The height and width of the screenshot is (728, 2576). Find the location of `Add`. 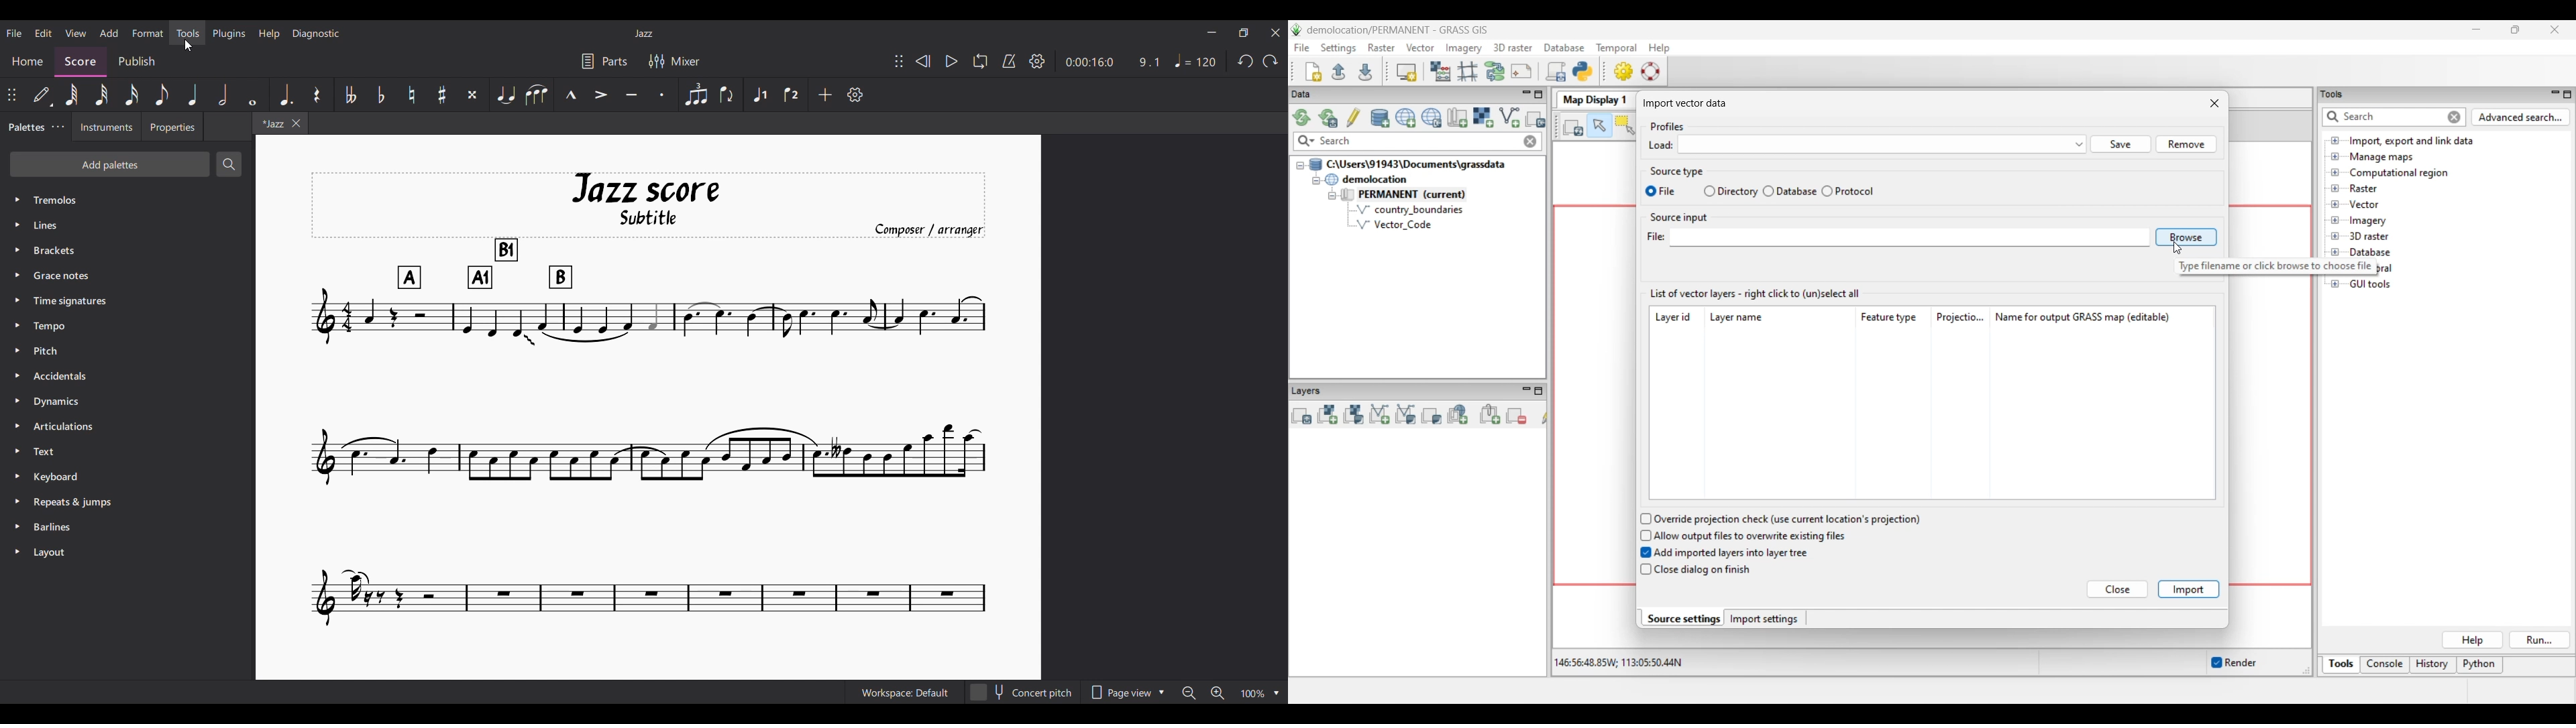

Add is located at coordinates (826, 95).